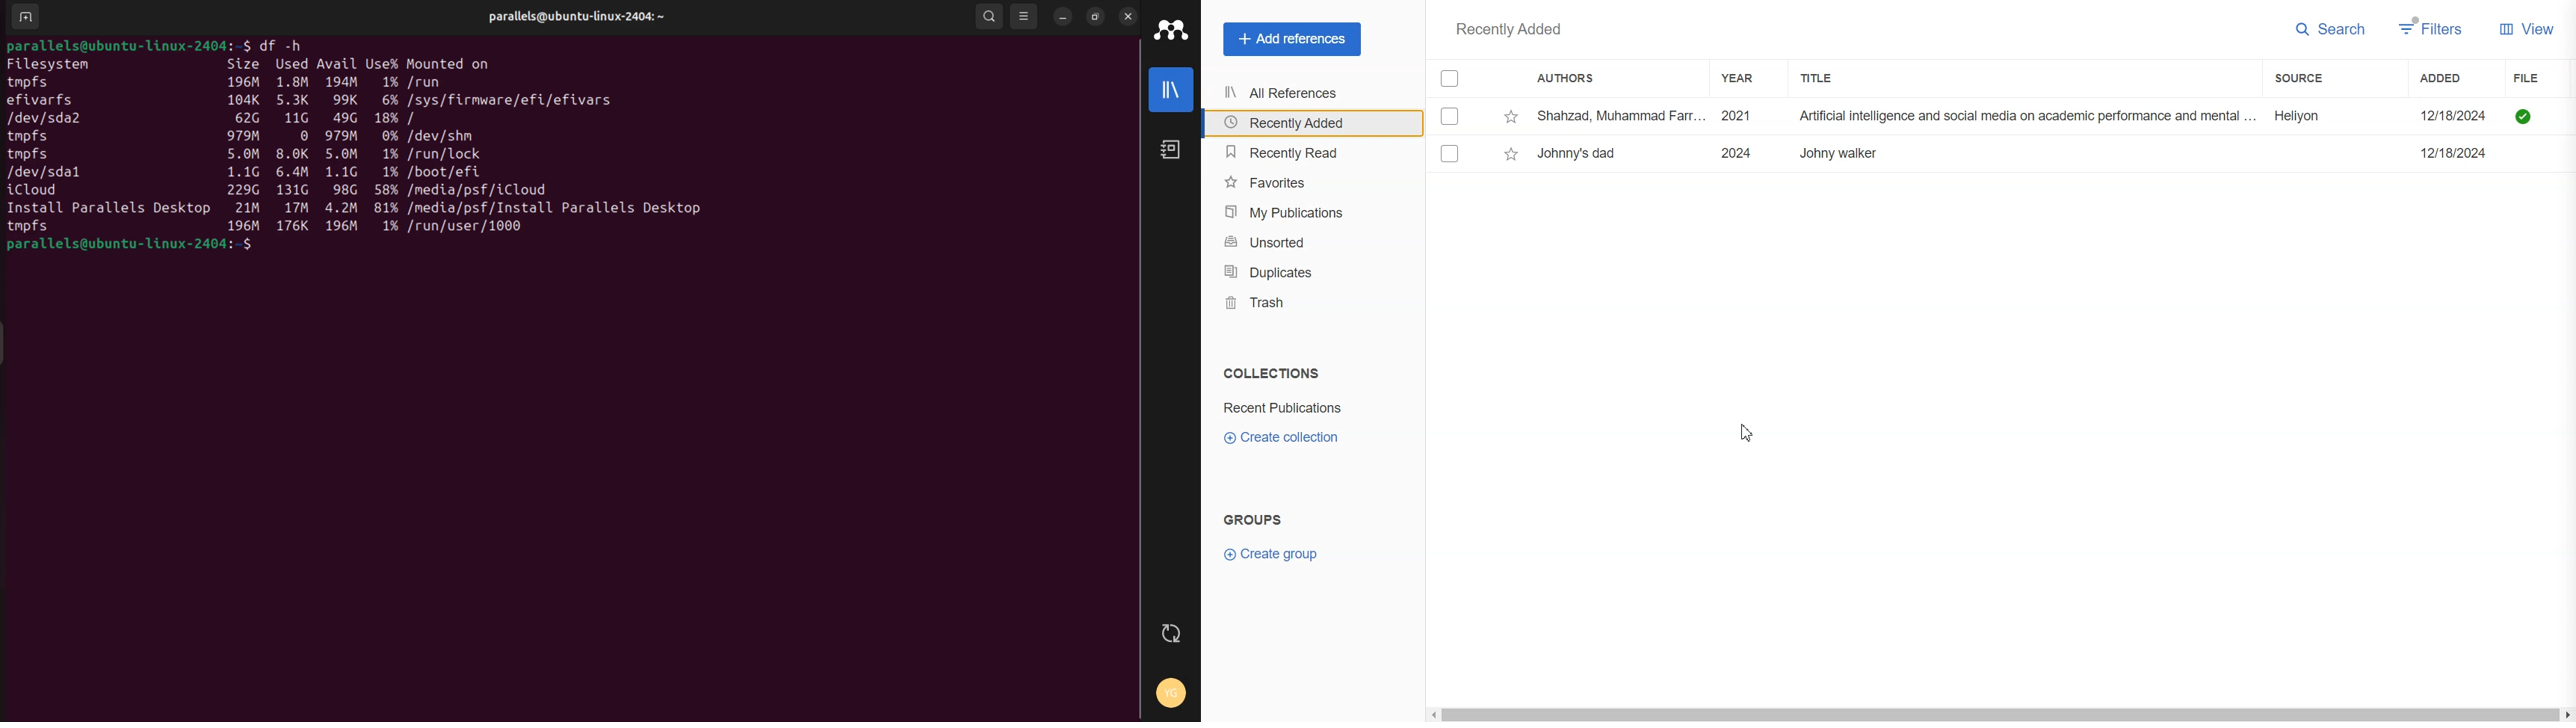 Image resolution: width=2576 pixels, height=728 pixels. Describe the element at coordinates (1262, 519) in the screenshot. I see `GROUPS` at that location.